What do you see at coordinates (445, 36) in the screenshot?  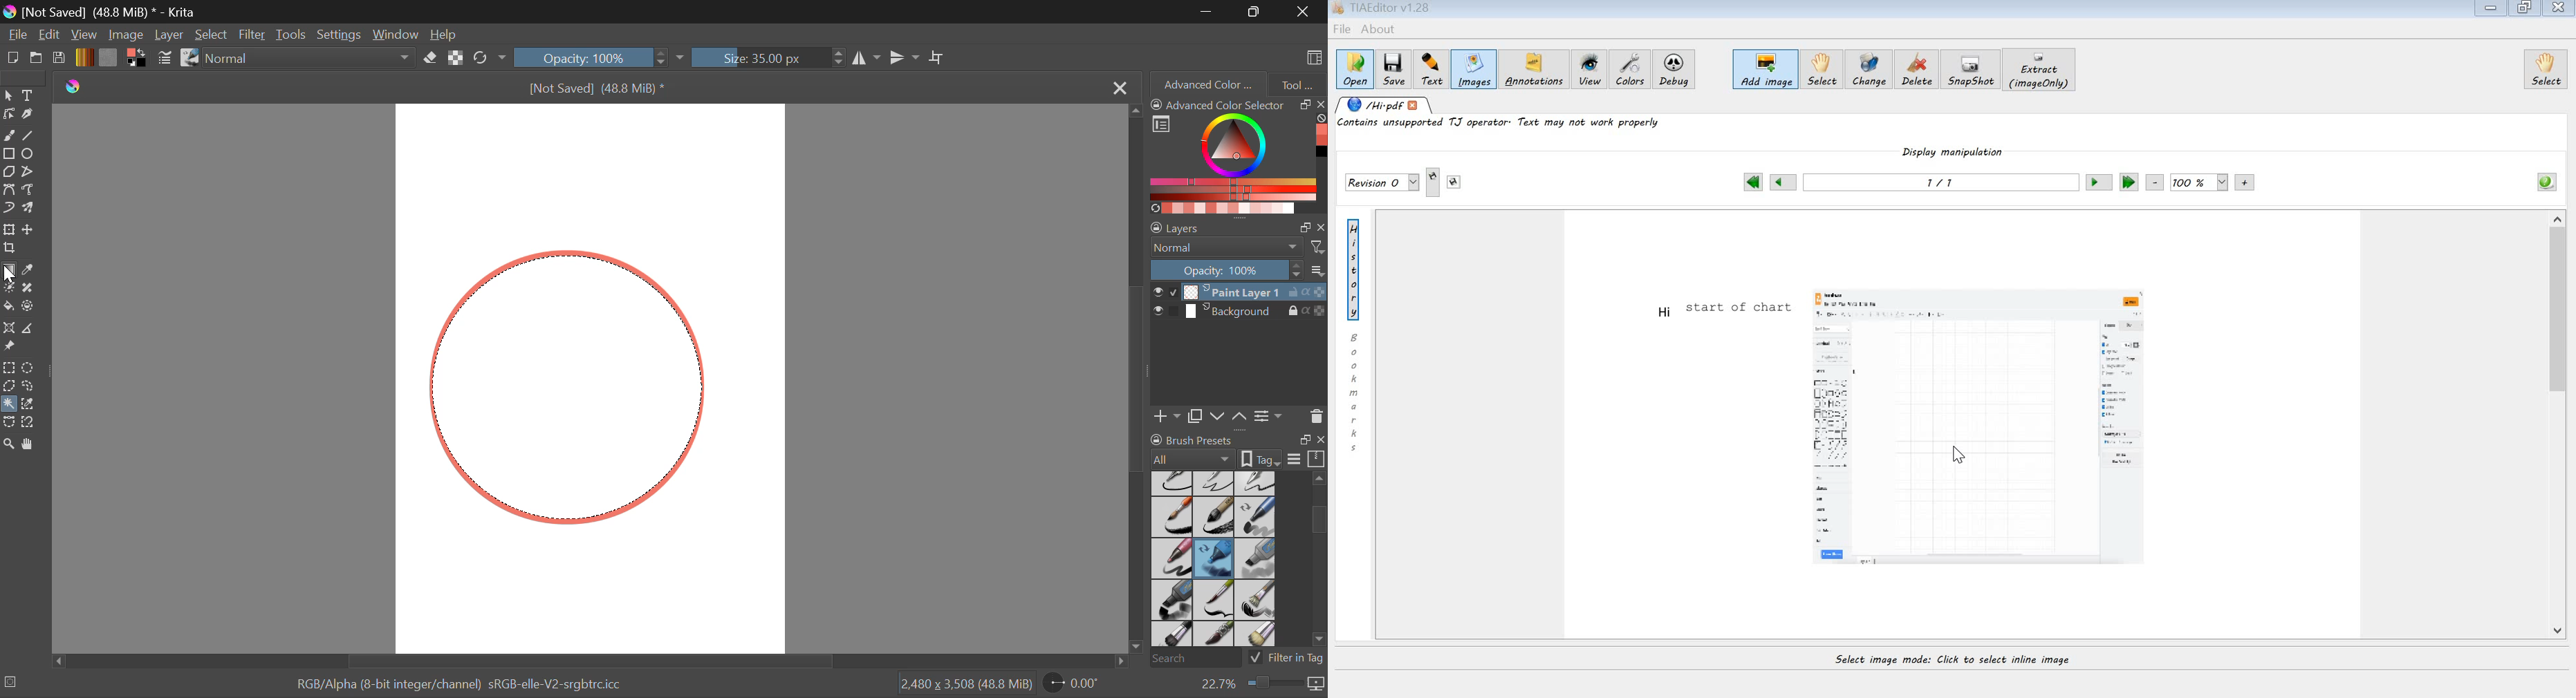 I see `Help` at bounding box center [445, 36].